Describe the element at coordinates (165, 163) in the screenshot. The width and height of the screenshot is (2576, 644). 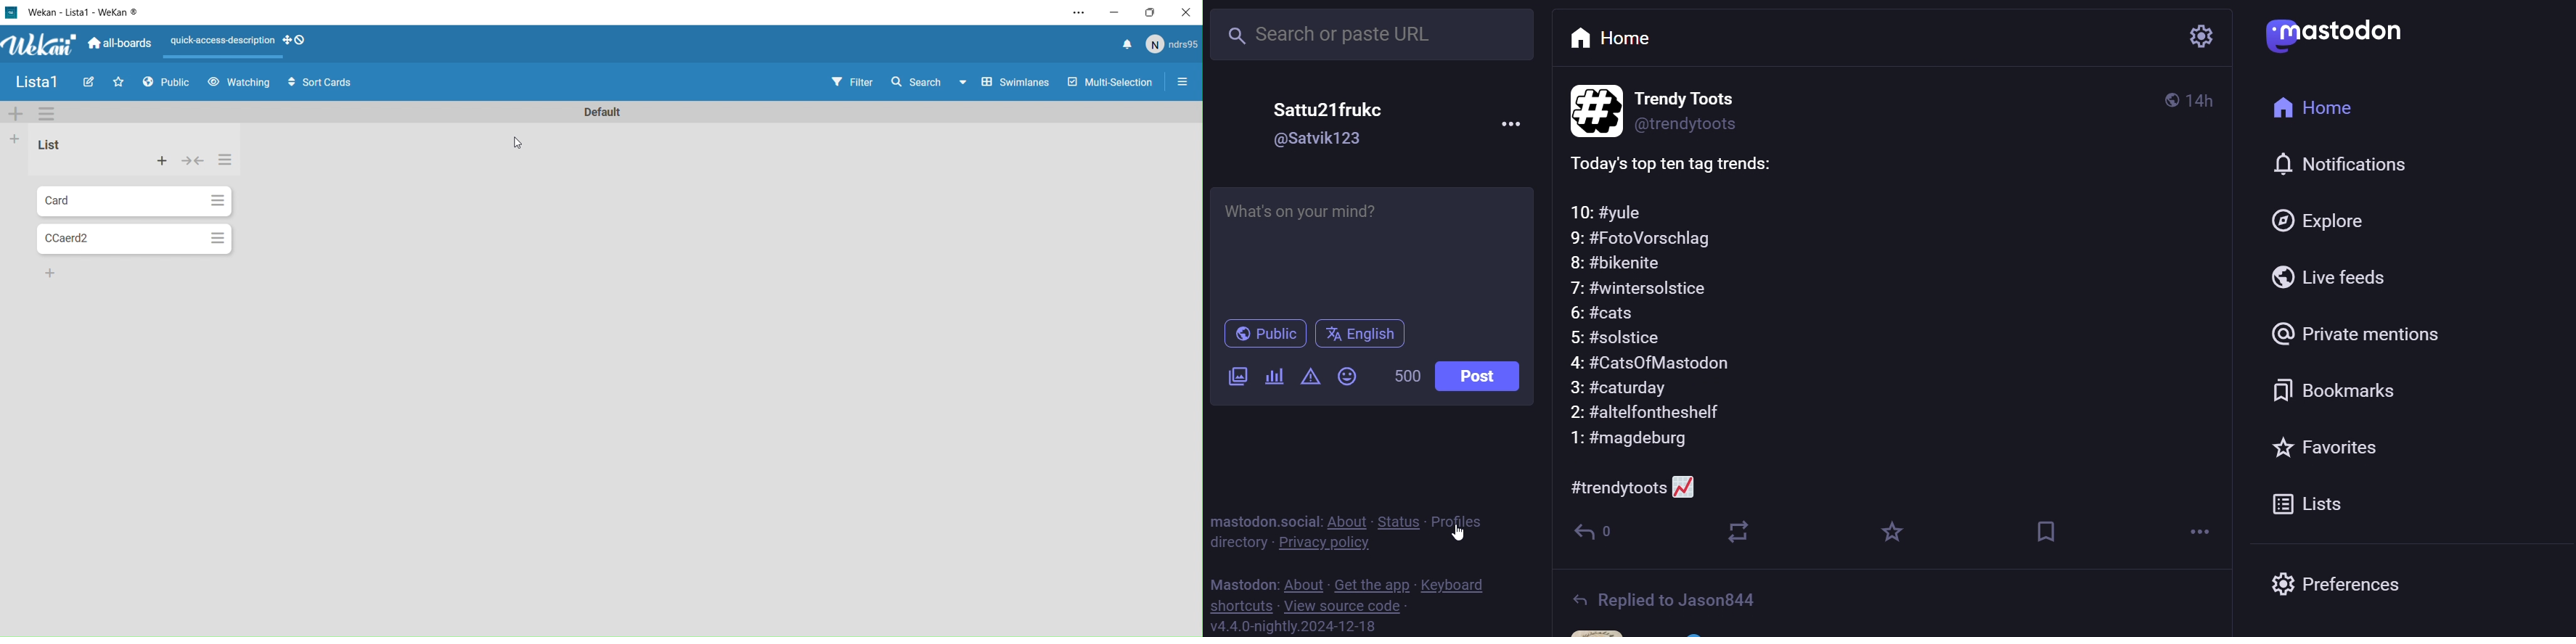
I see `Actions` at that location.